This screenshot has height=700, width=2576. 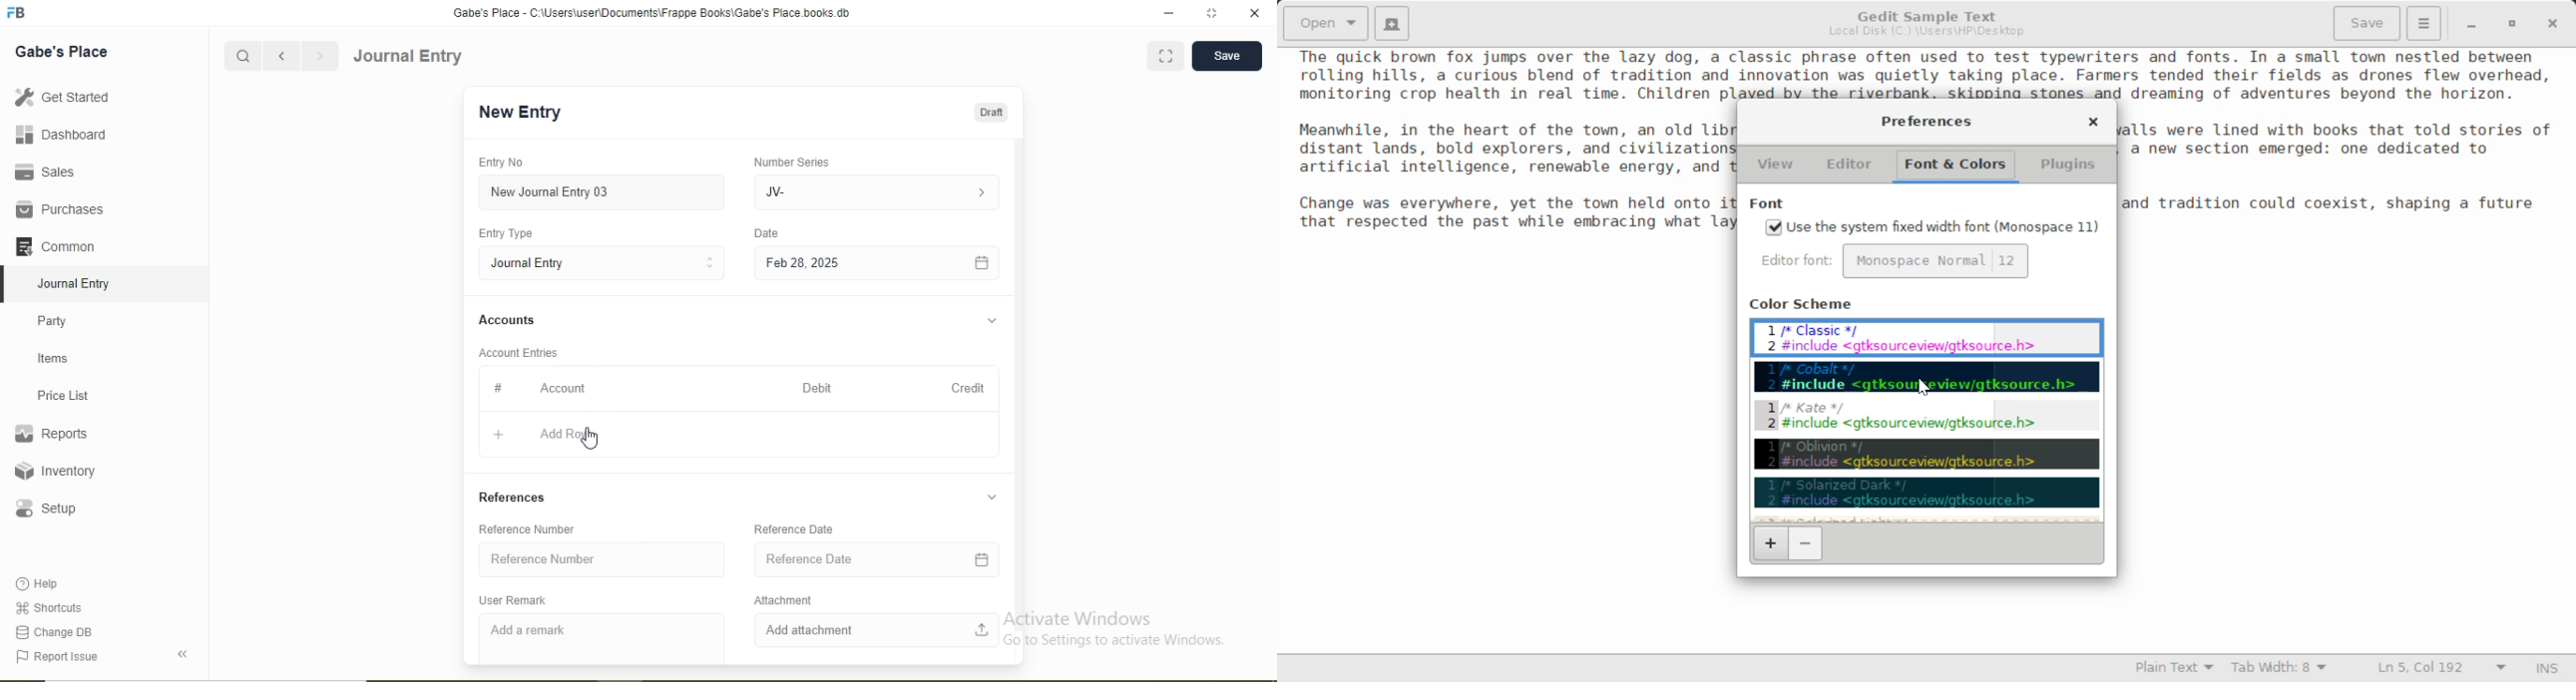 What do you see at coordinates (512, 498) in the screenshot?
I see `References` at bounding box center [512, 498].